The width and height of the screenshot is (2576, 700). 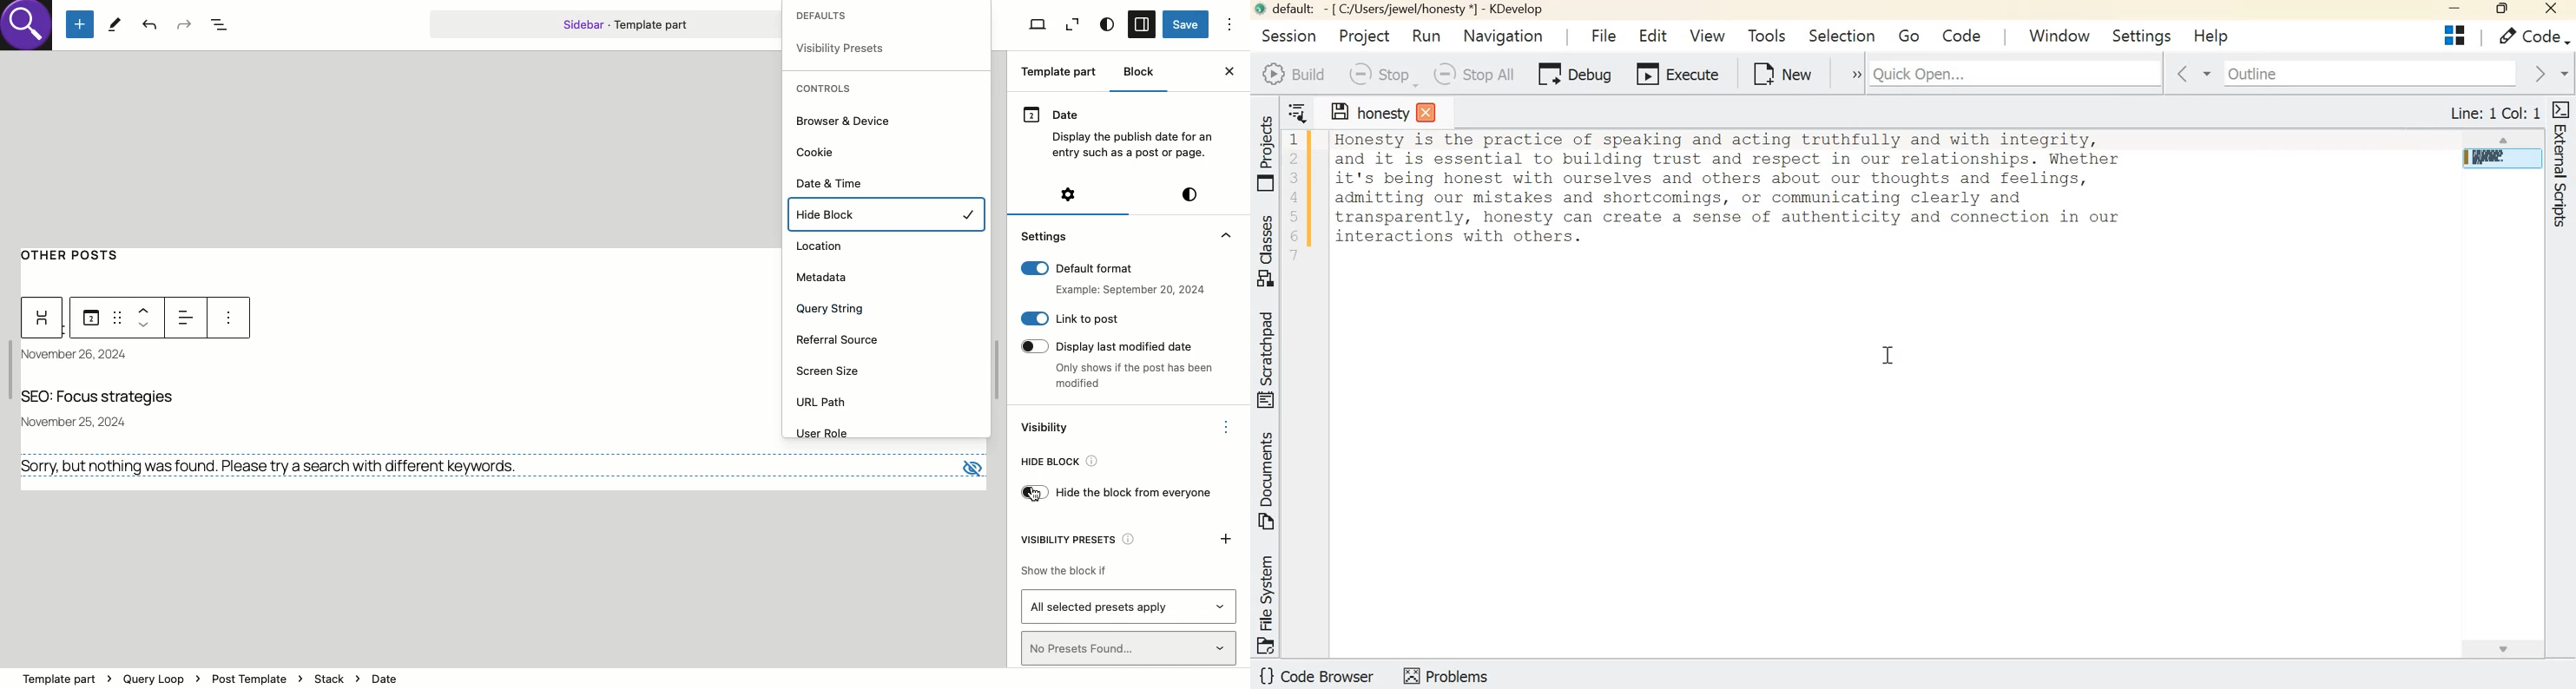 What do you see at coordinates (1122, 131) in the screenshot?
I see `Date` at bounding box center [1122, 131].